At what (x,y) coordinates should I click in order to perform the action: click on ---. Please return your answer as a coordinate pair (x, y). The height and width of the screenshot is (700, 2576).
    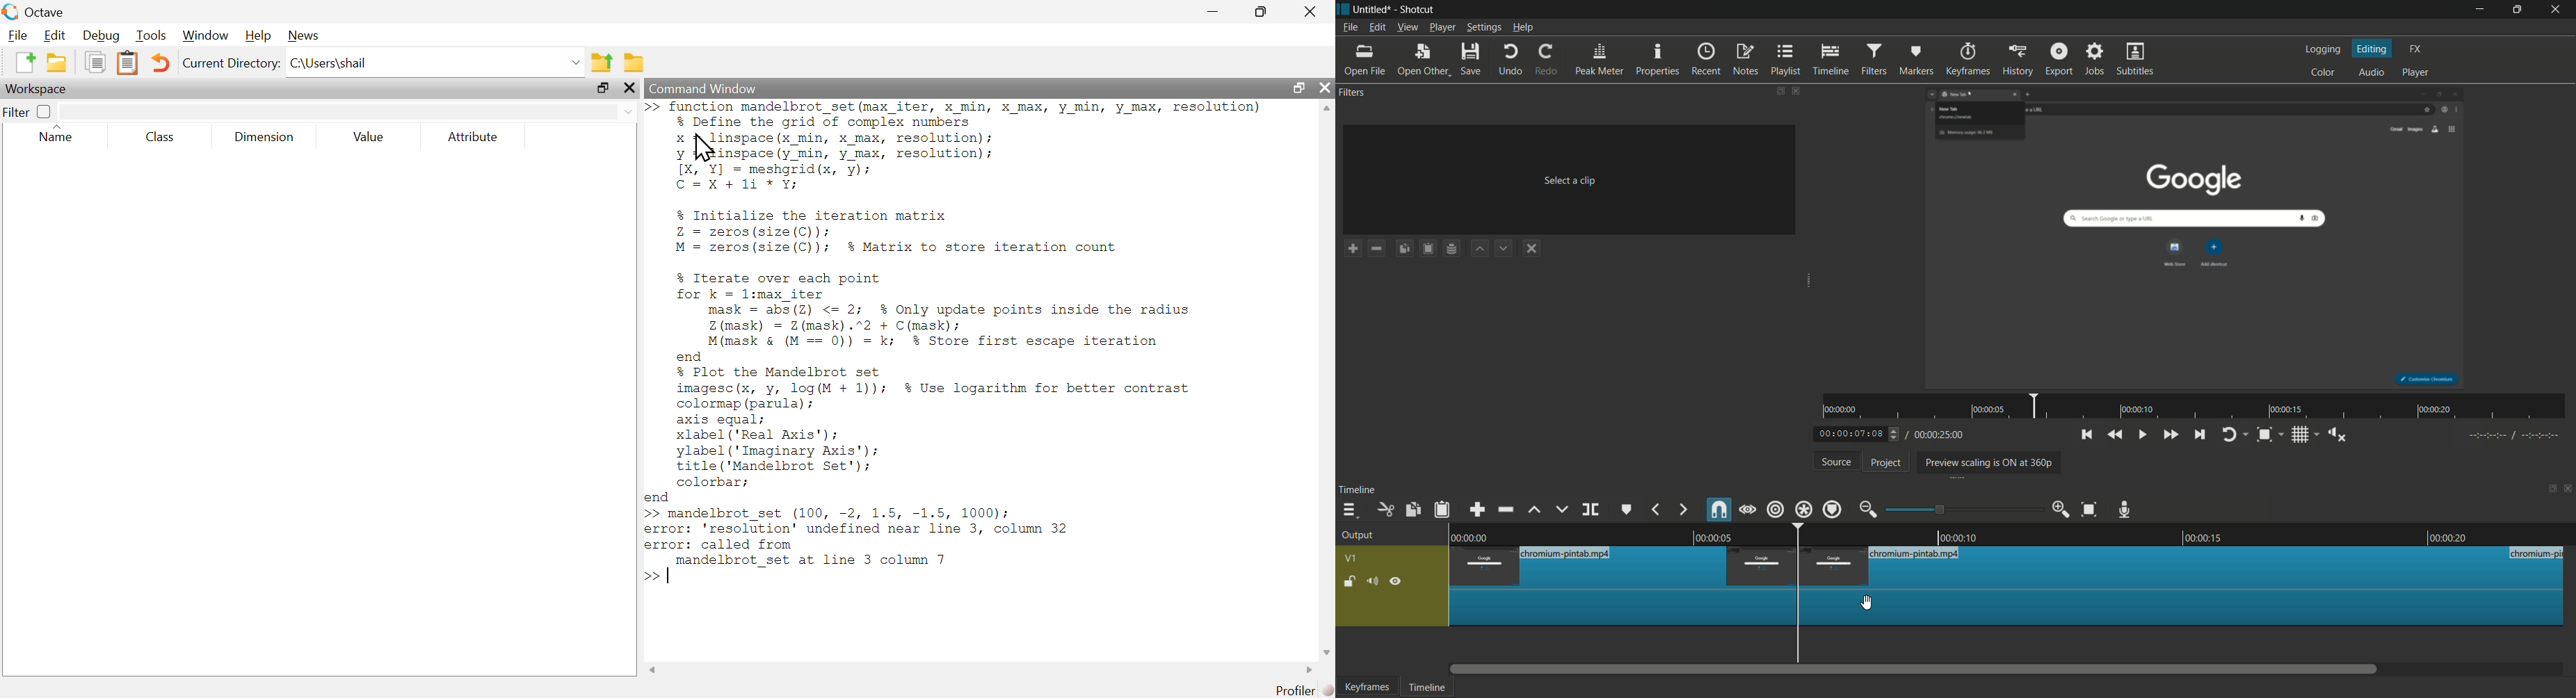
    Looking at the image, I should click on (2513, 435).